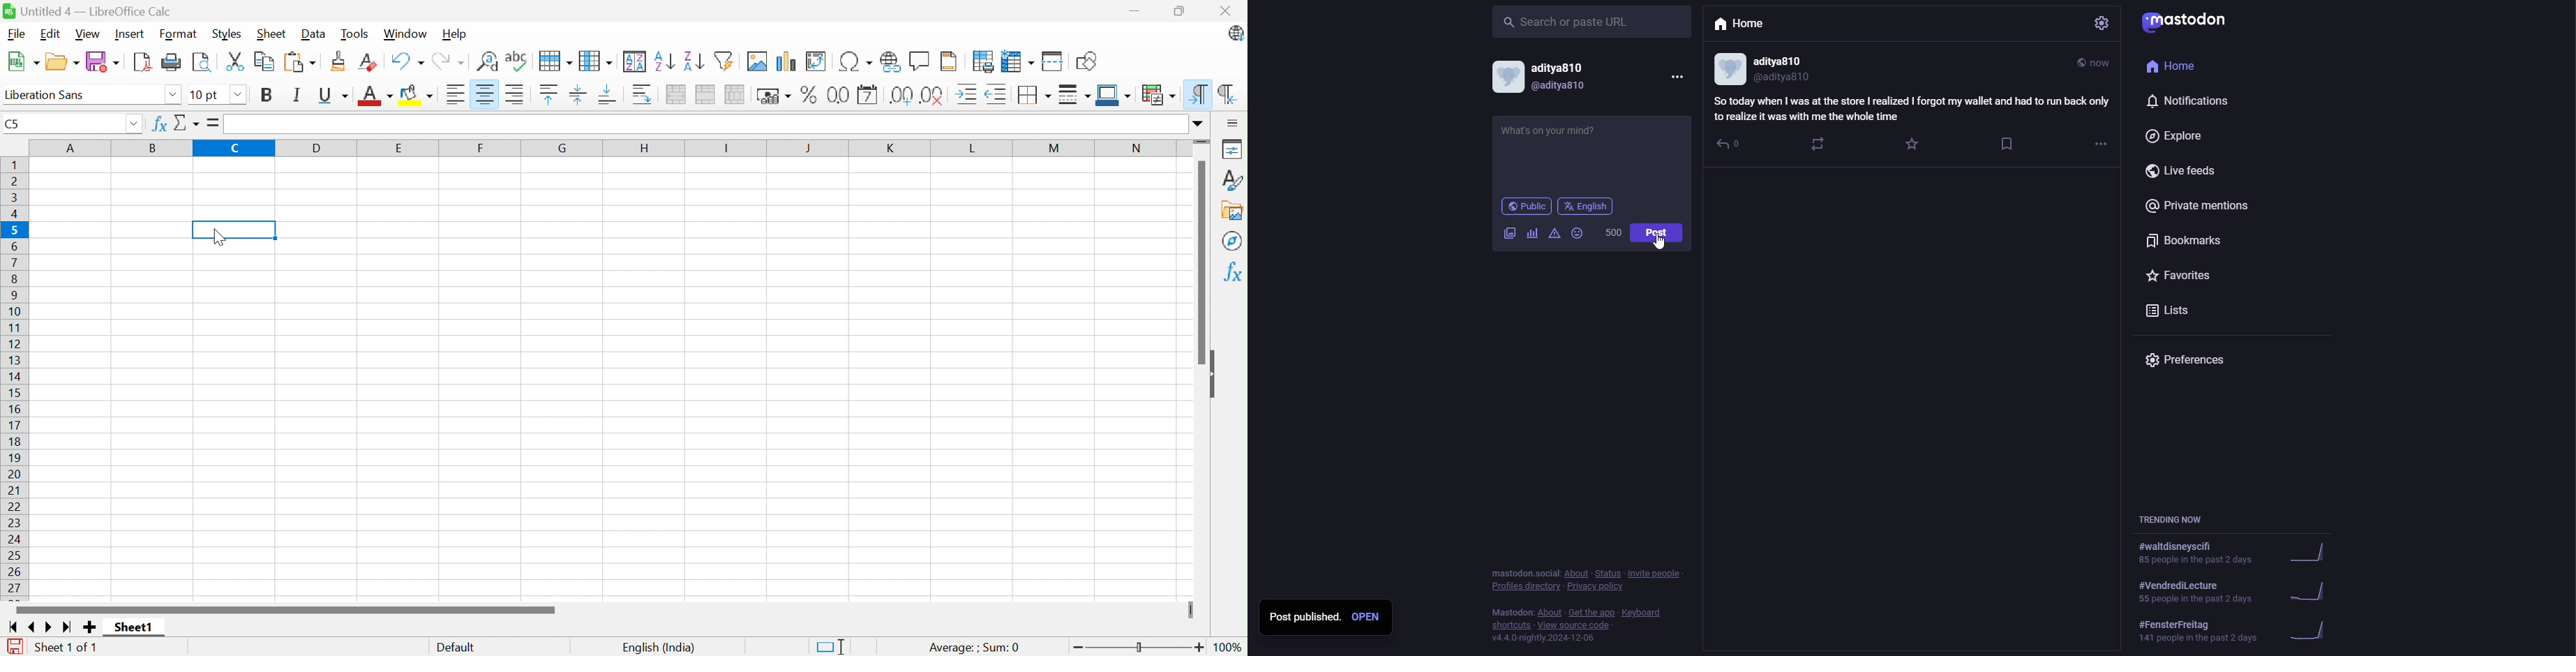  Describe the element at coordinates (203, 61) in the screenshot. I see `Toggle Print Preview` at that location.